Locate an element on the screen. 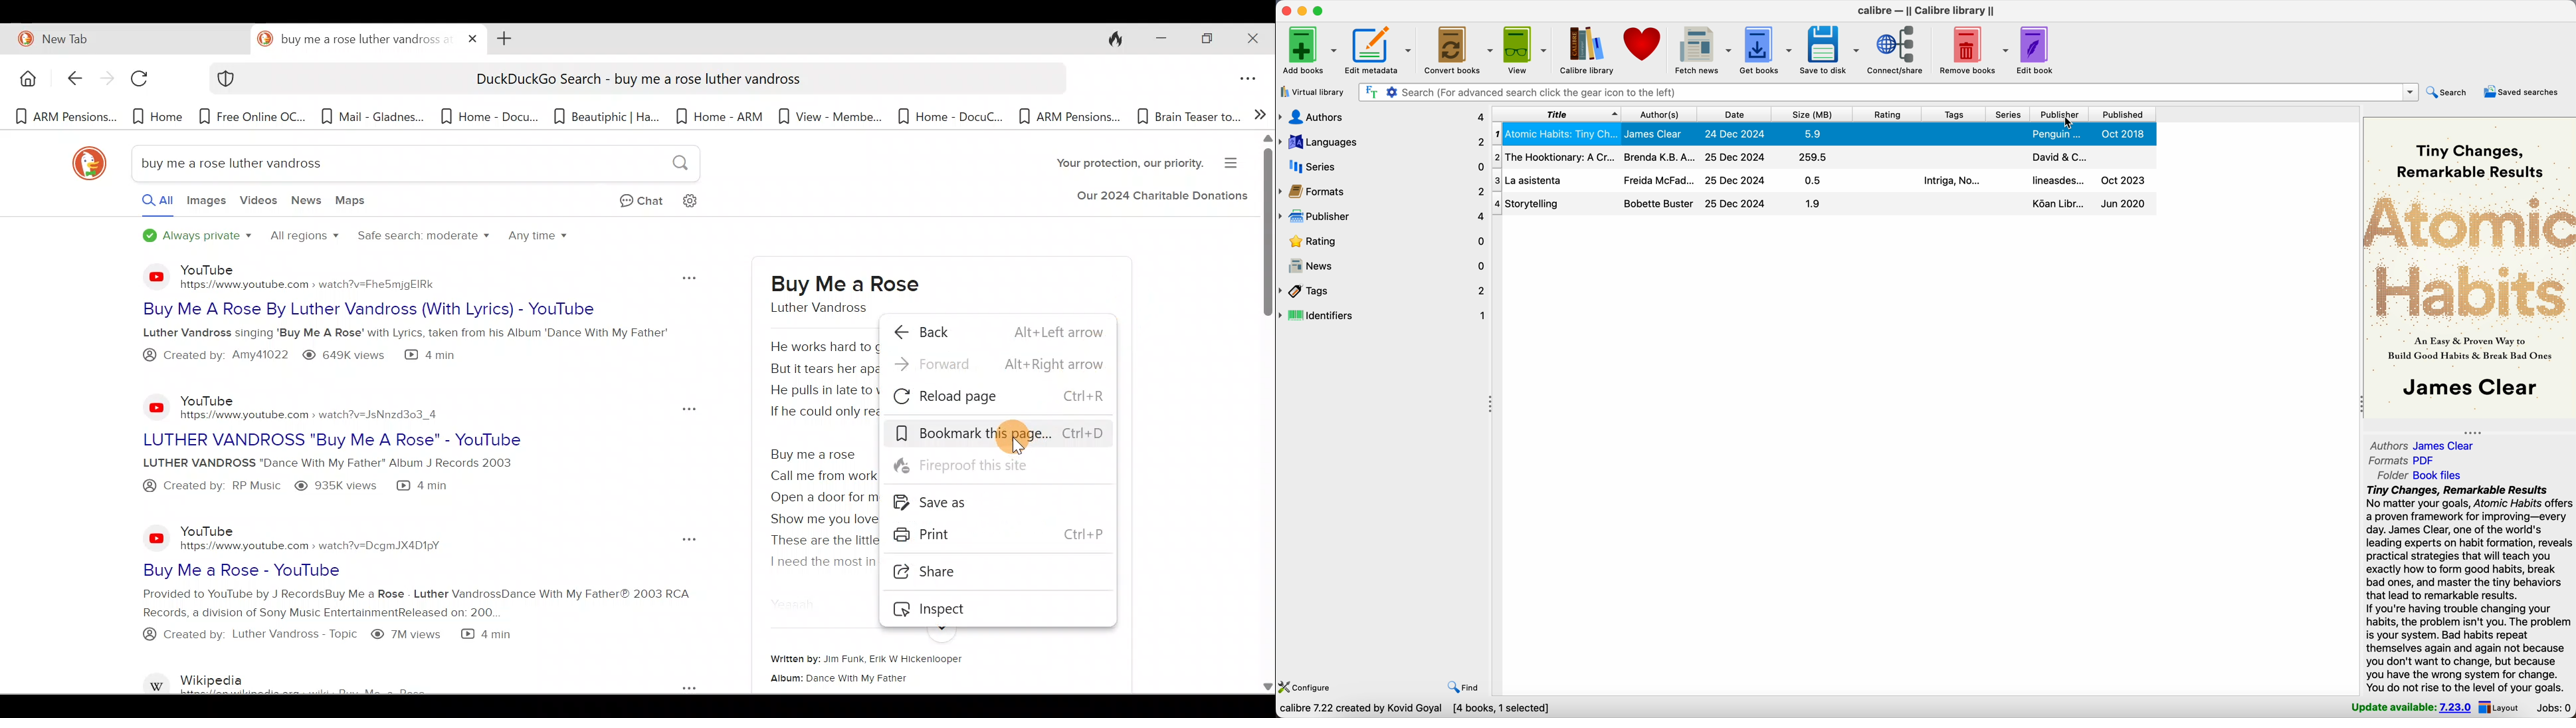 Image resolution: width=2576 pixels, height=728 pixels. brenda K.B.A... is located at coordinates (1660, 158).